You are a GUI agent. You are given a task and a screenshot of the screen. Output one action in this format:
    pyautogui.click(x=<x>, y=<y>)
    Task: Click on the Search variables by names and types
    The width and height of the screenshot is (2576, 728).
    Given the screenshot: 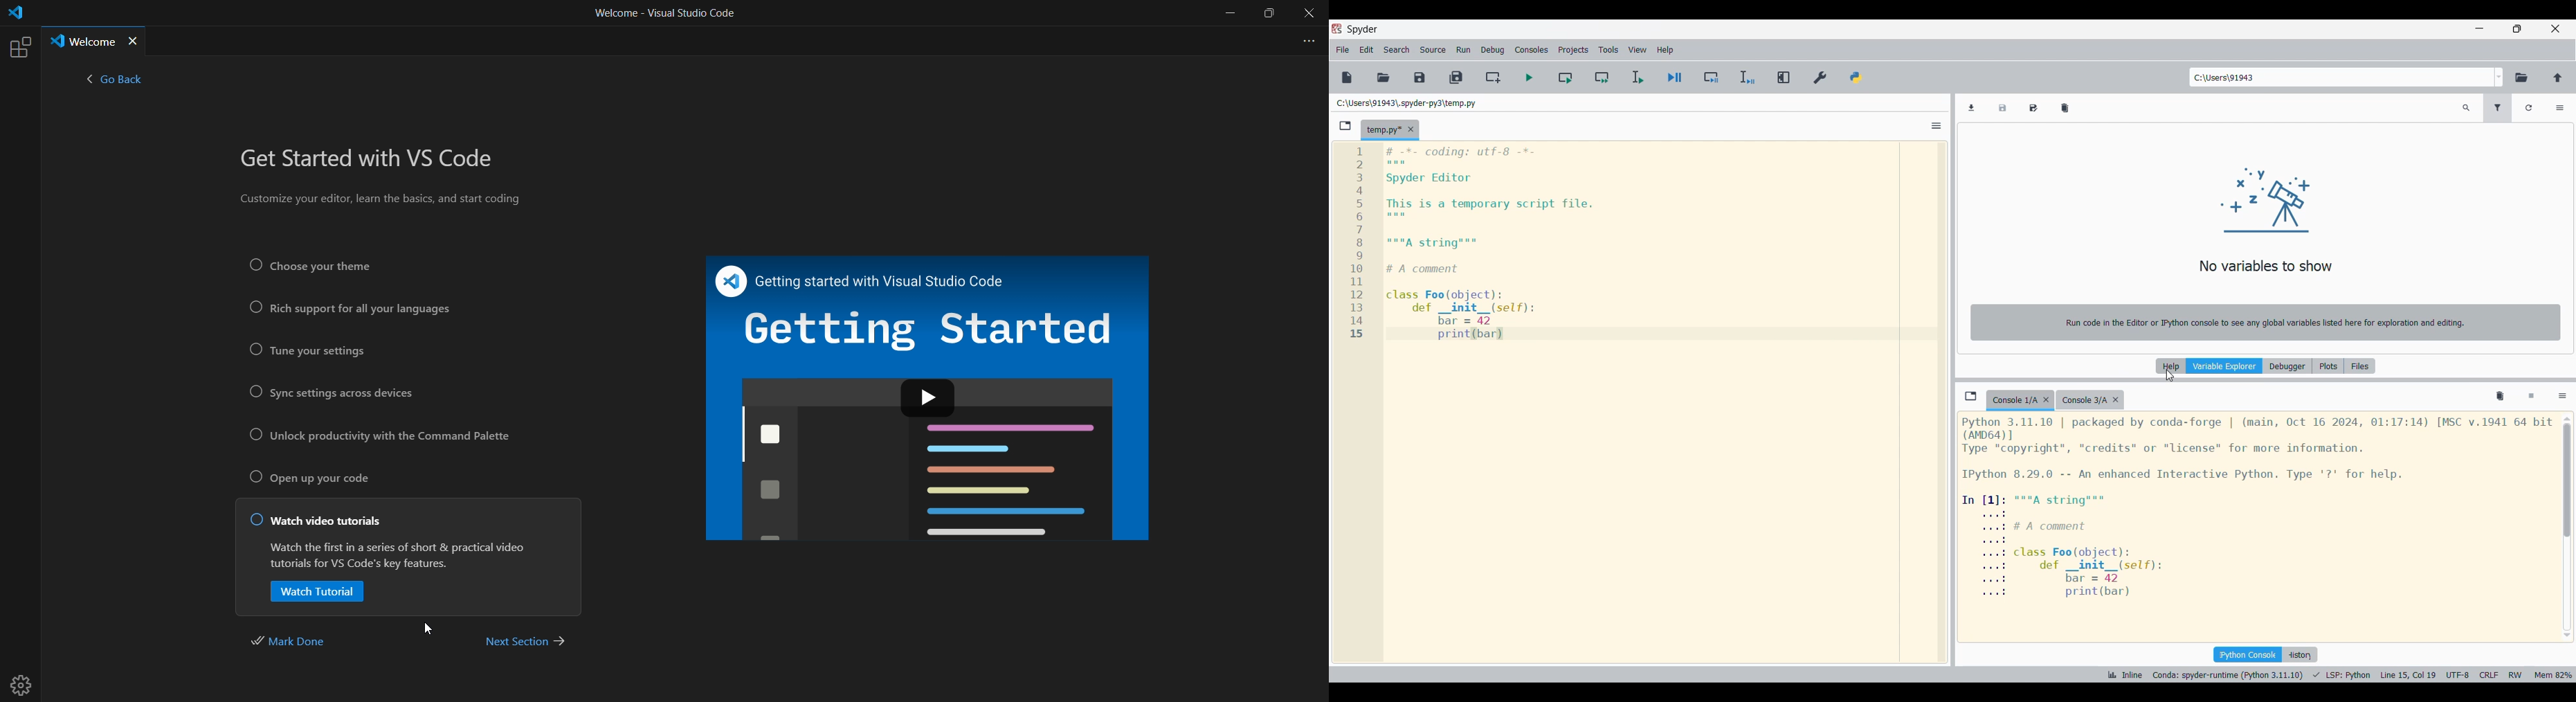 What is the action you would take?
    pyautogui.click(x=2466, y=109)
    